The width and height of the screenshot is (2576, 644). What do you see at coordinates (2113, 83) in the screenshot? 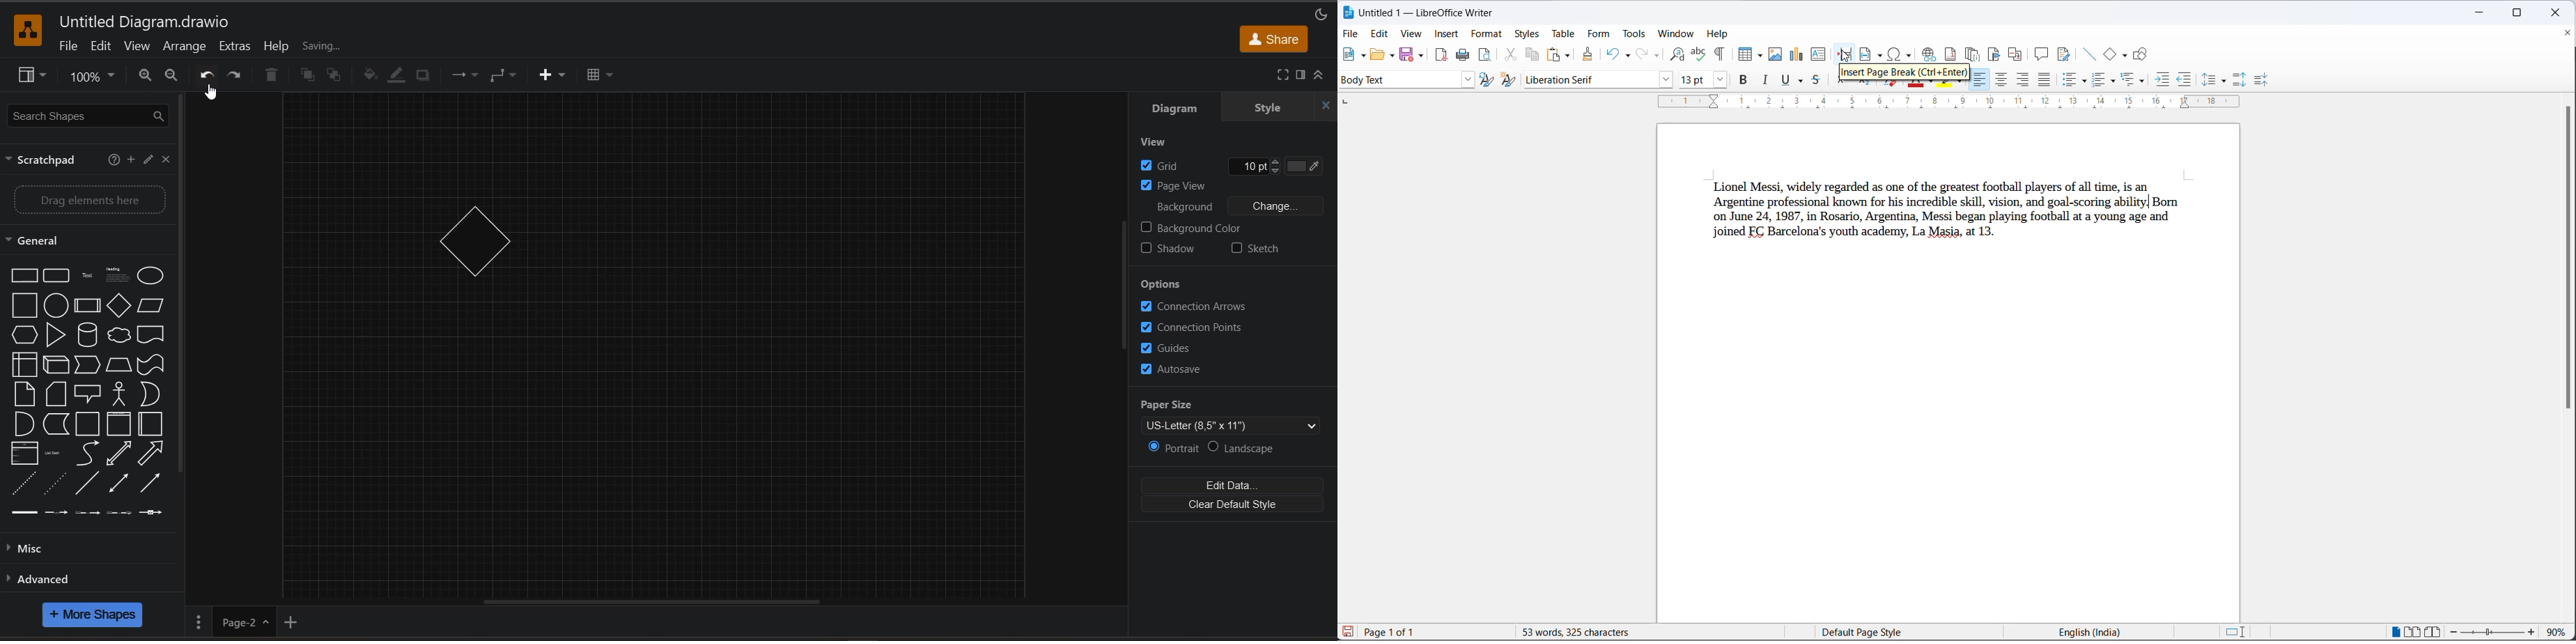
I see `toggle ordered list options` at bounding box center [2113, 83].